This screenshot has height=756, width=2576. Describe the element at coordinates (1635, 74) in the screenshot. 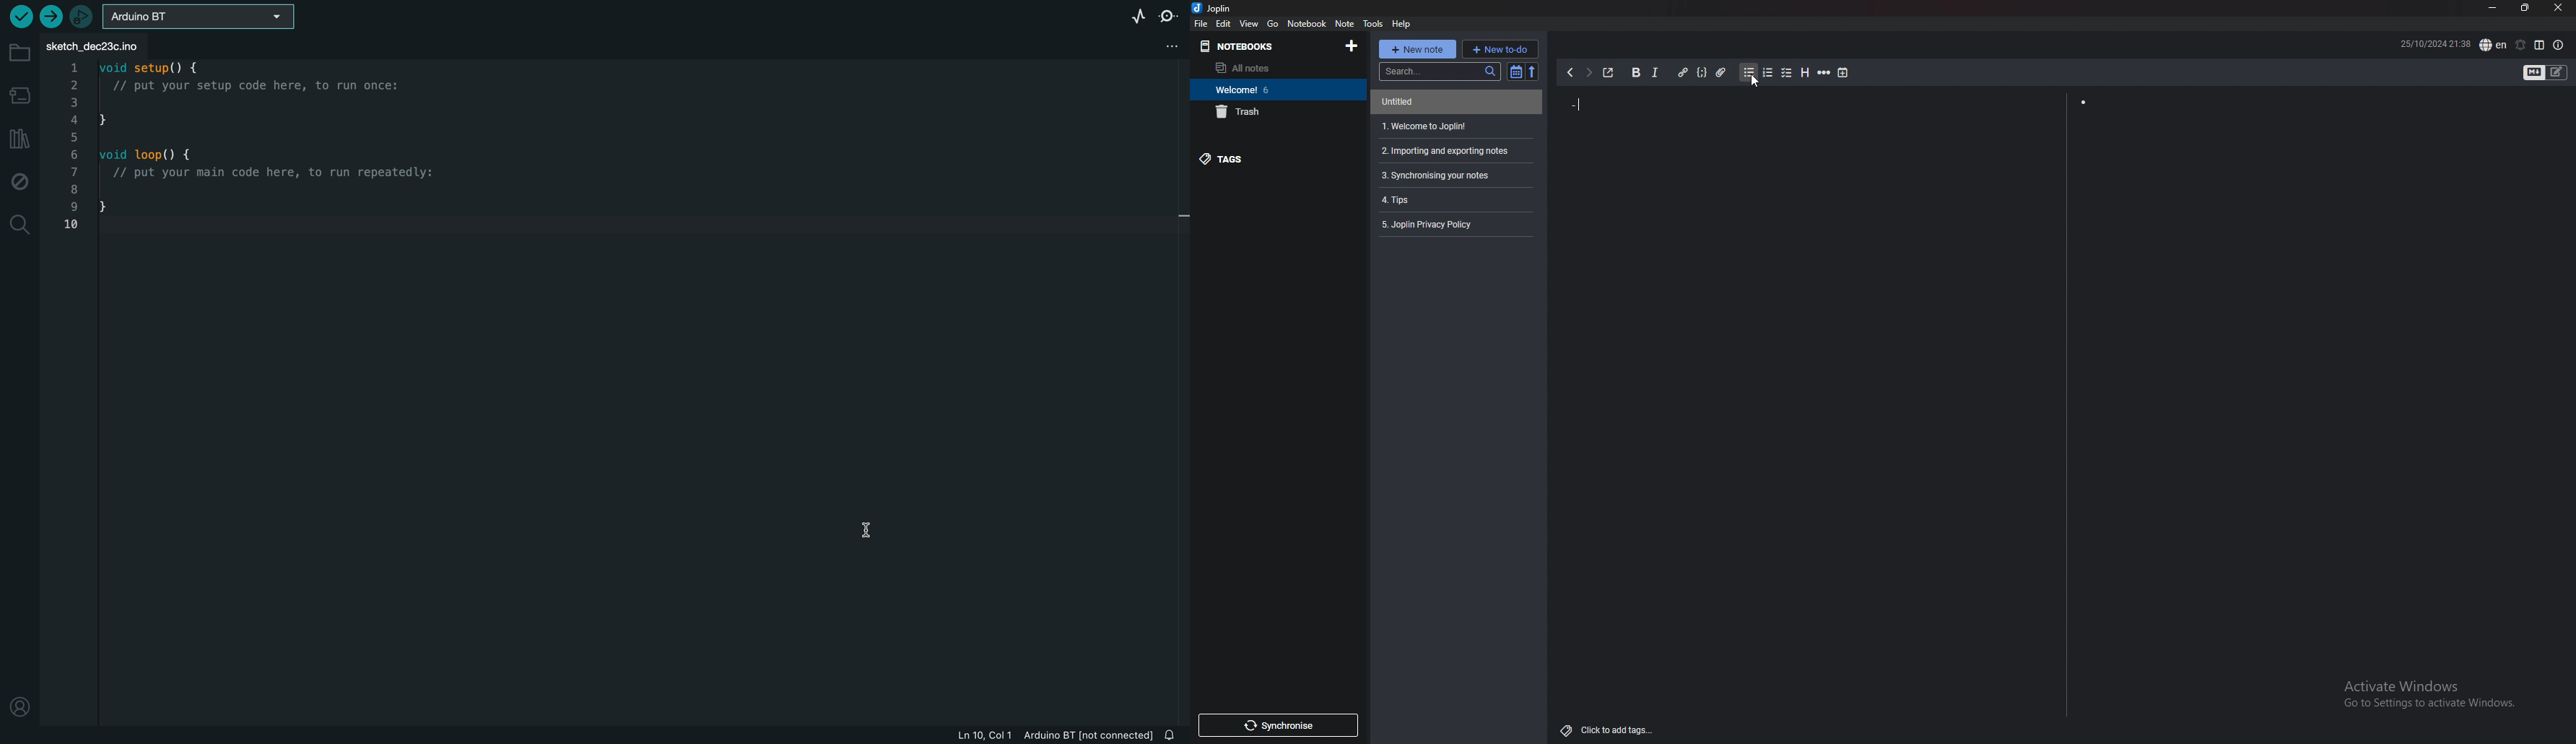

I see `Bold` at that location.